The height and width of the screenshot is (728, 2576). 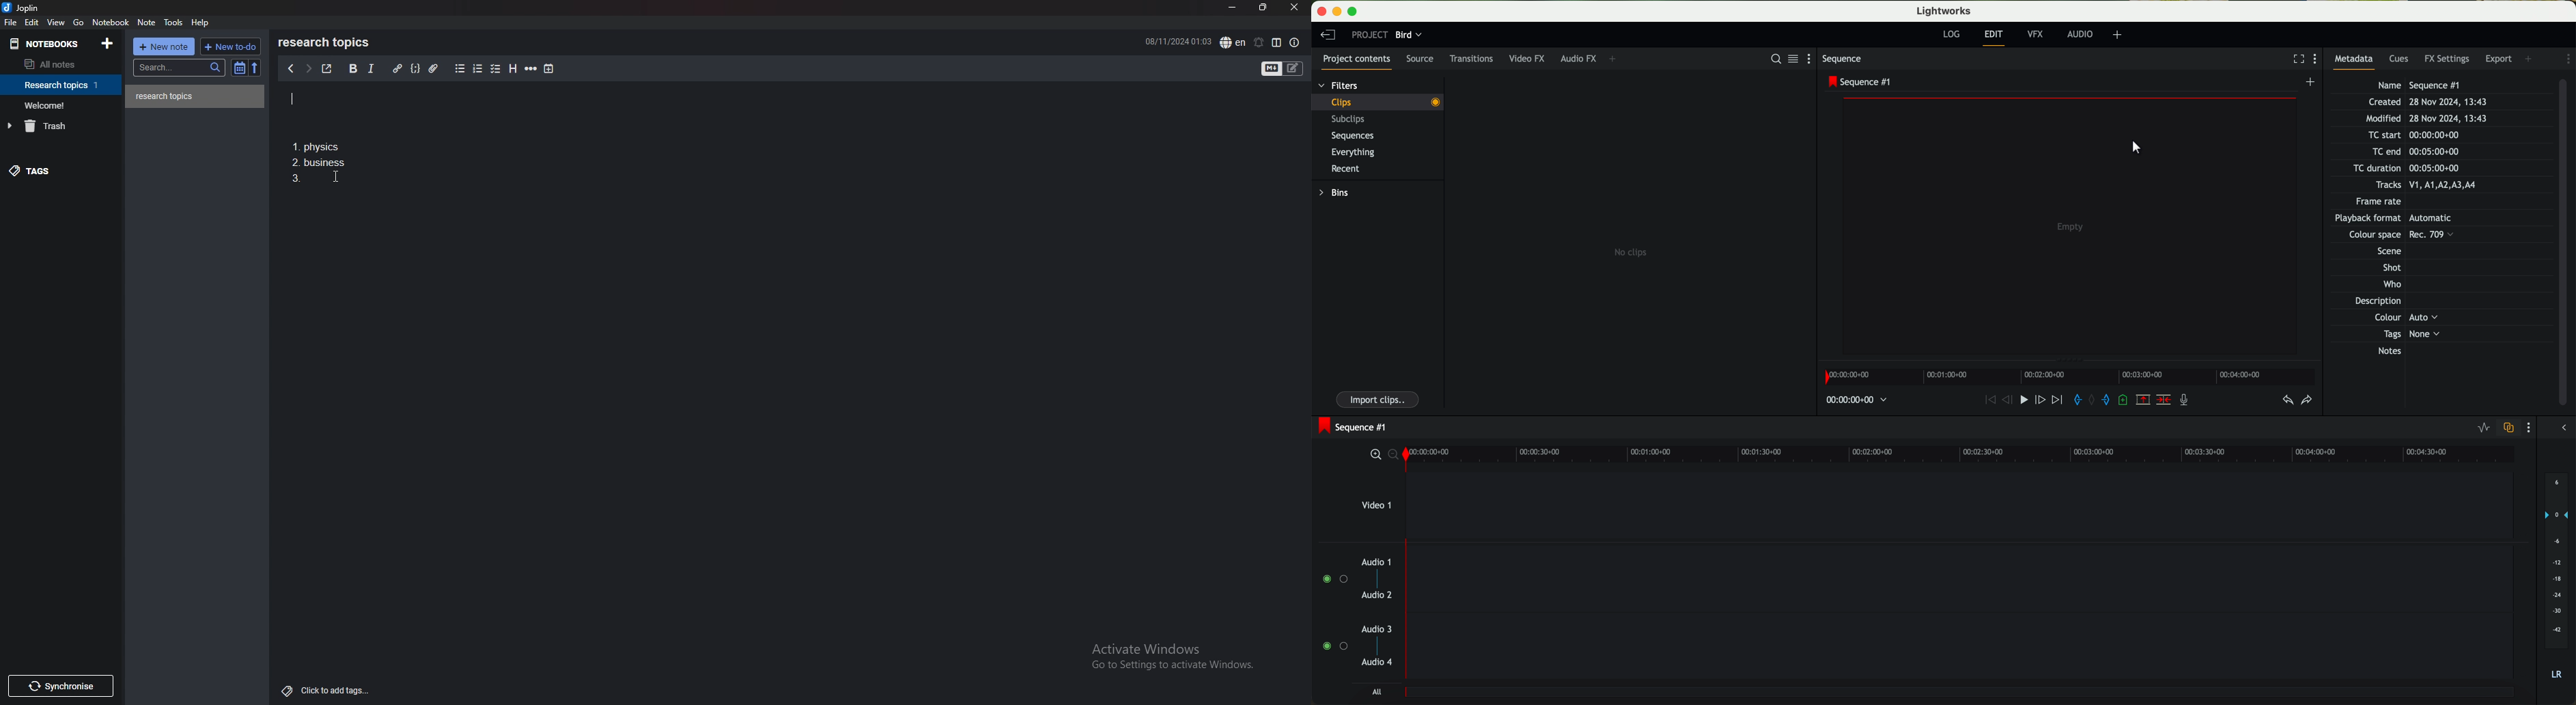 What do you see at coordinates (344, 179) in the screenshot?
I see `cursor` at bounding box center [344, 179].